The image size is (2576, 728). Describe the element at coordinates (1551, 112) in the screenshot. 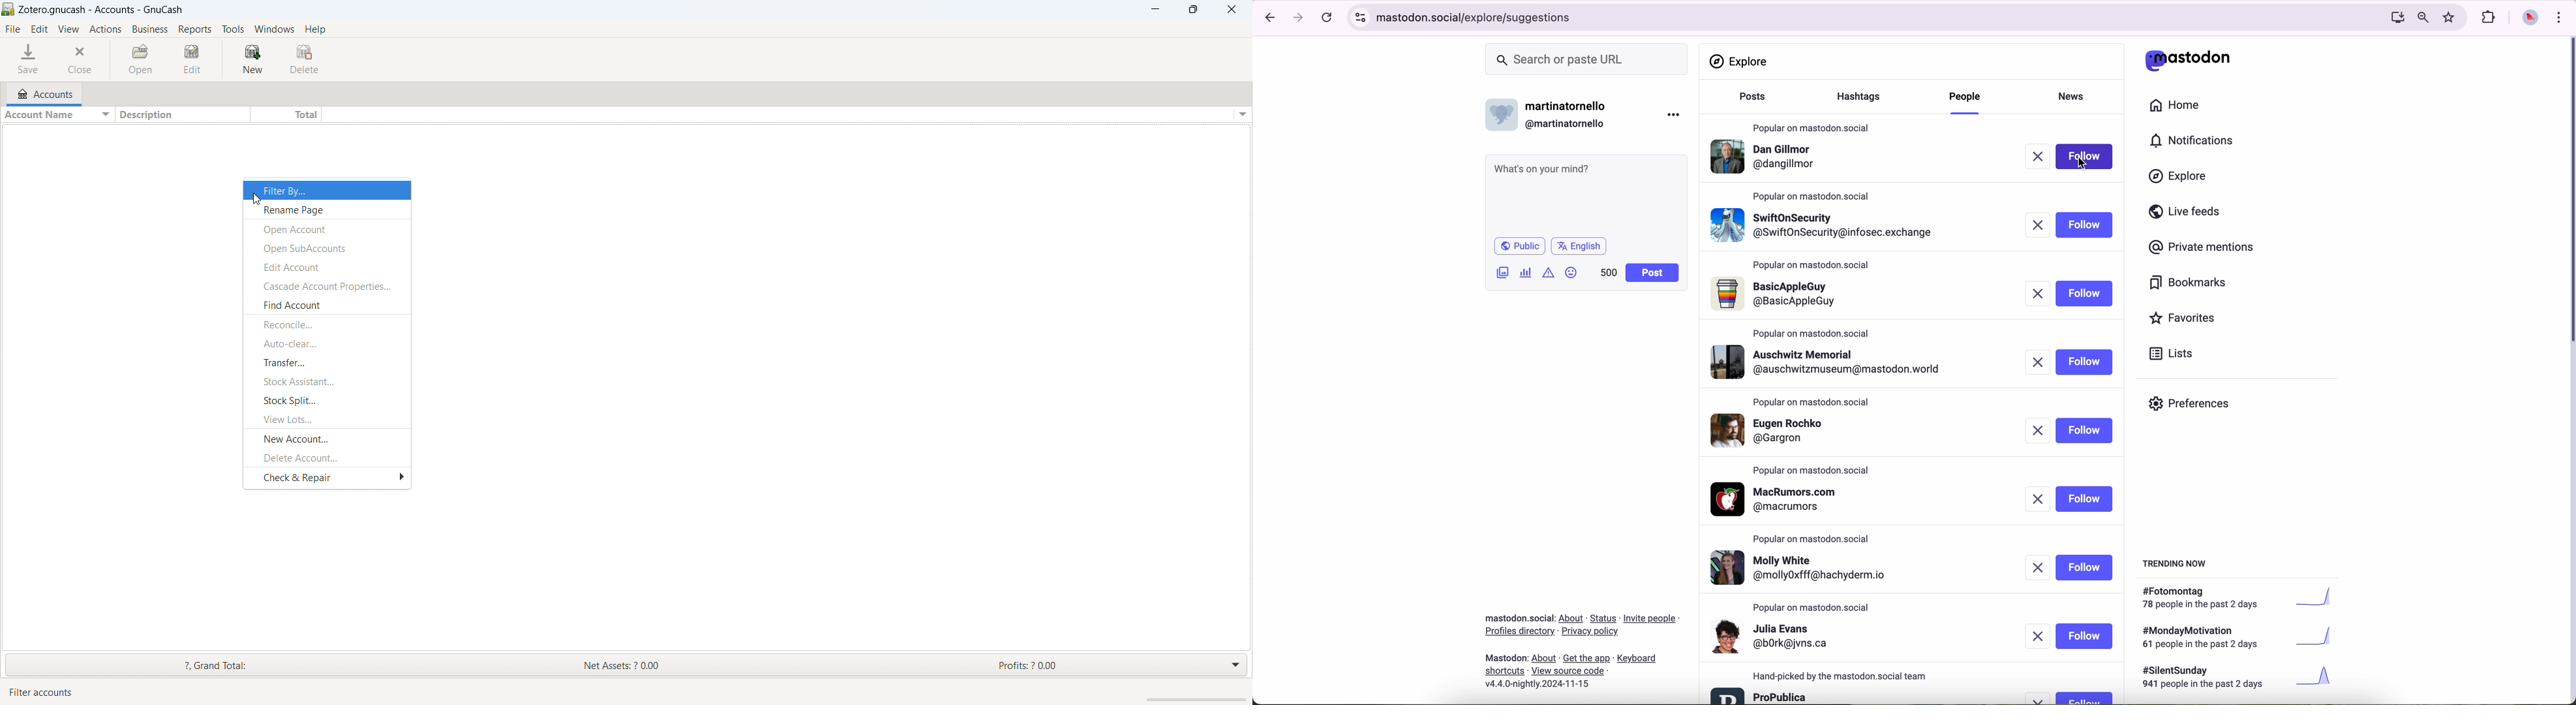

I see `username` at that location.